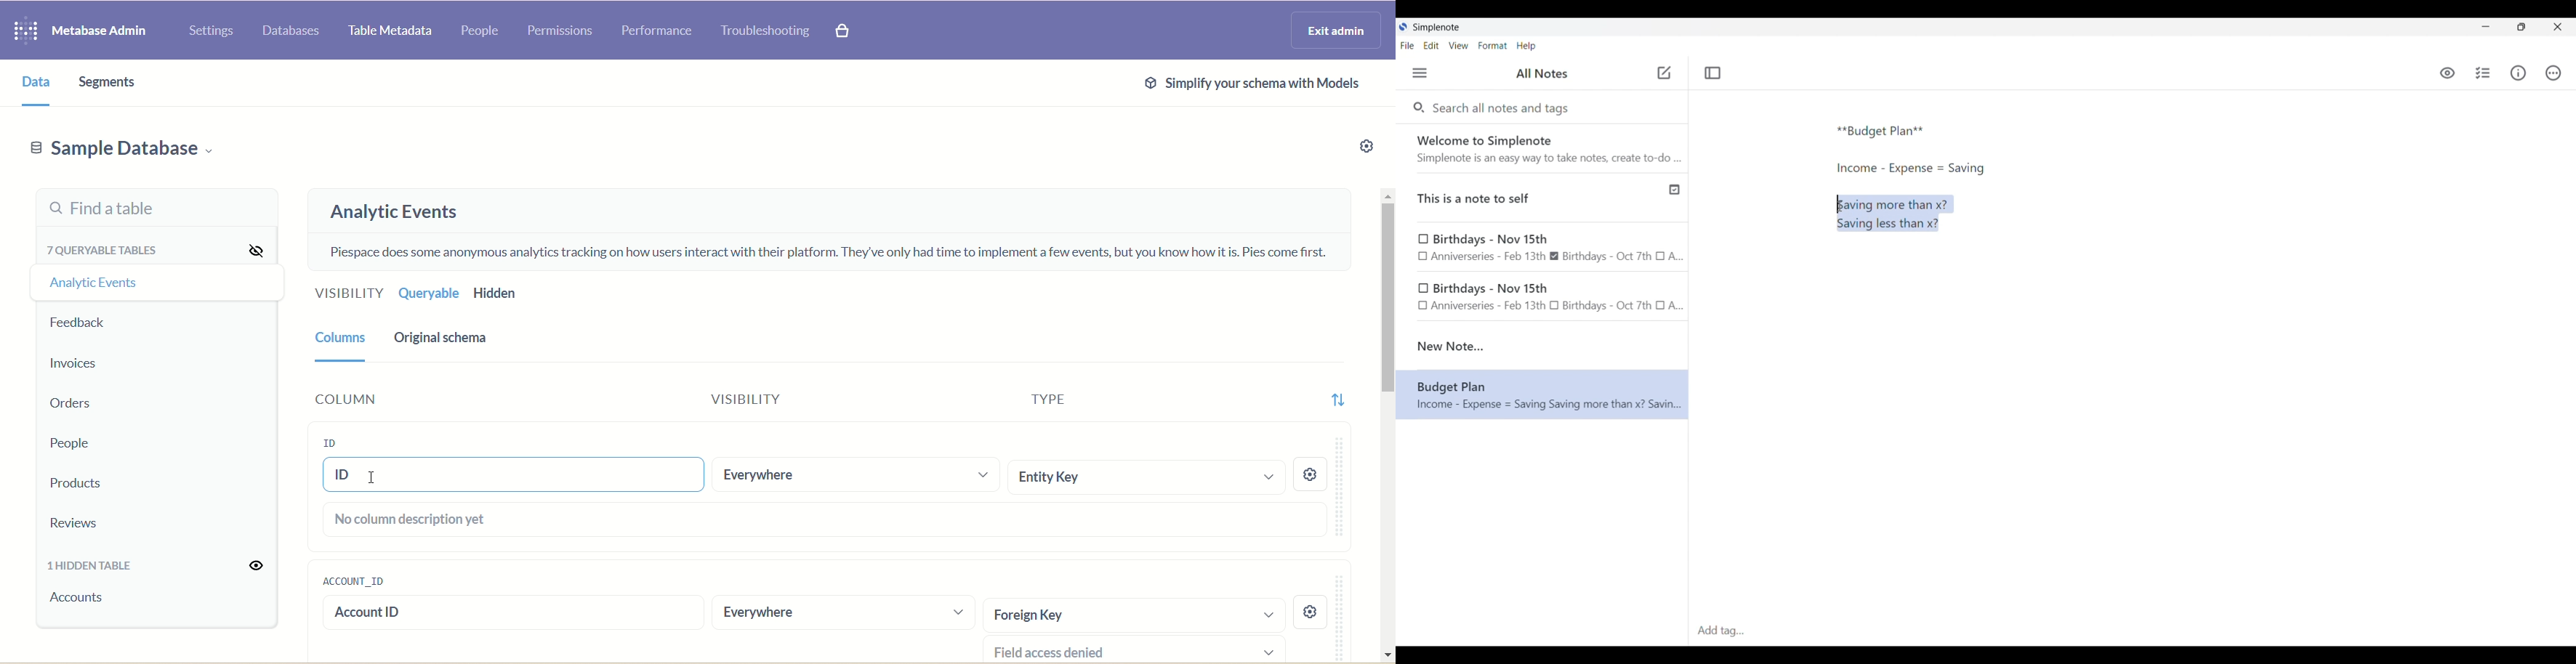  I want to click on View menu, so click(1459, 45).